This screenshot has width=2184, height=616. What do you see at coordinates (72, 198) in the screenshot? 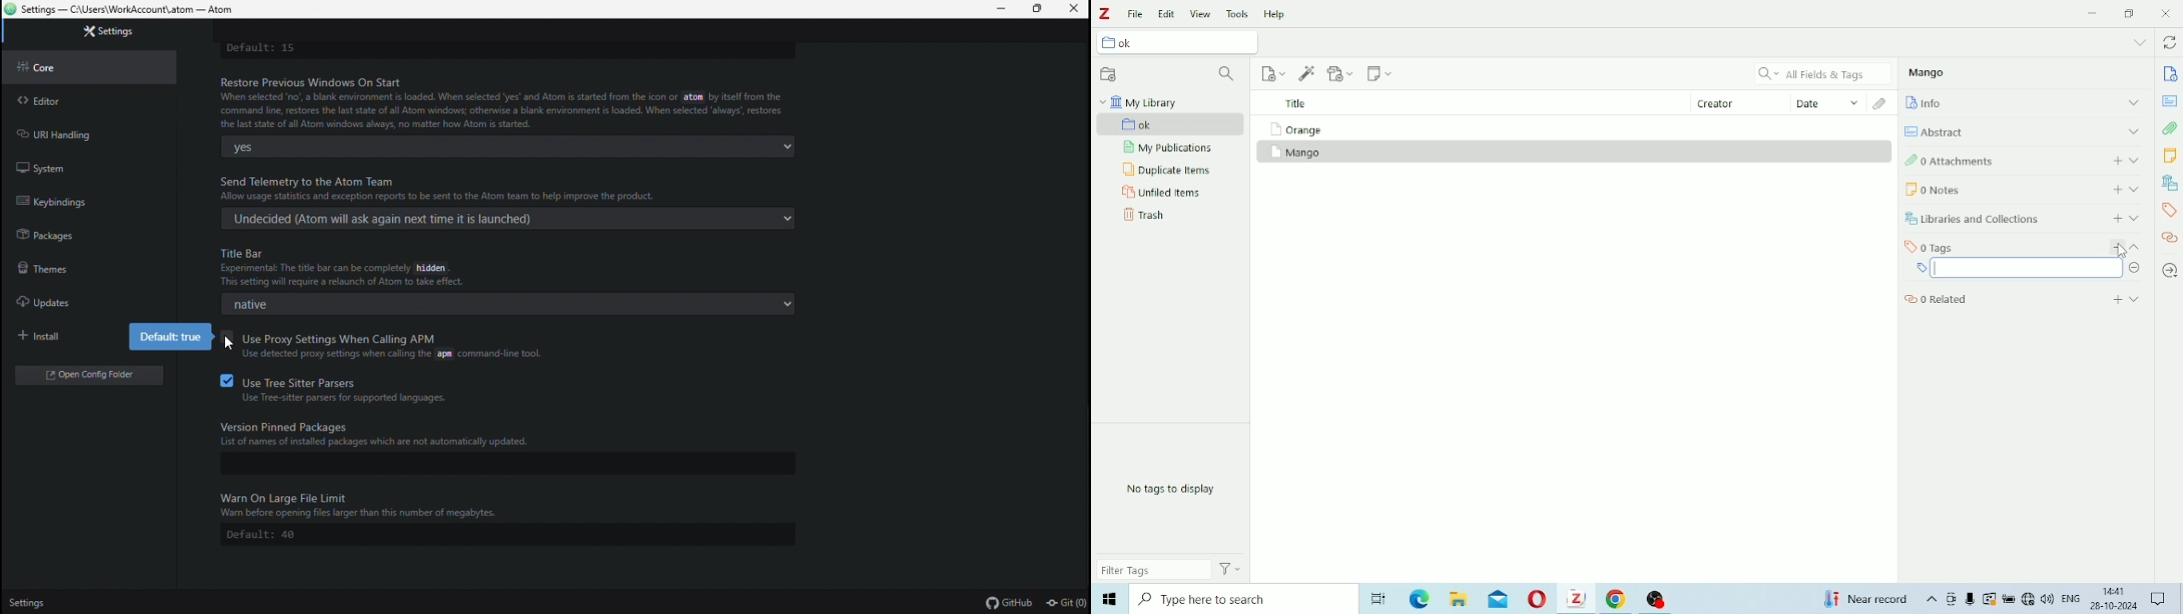
I see `keybindings` at bounding box center [72, 198].